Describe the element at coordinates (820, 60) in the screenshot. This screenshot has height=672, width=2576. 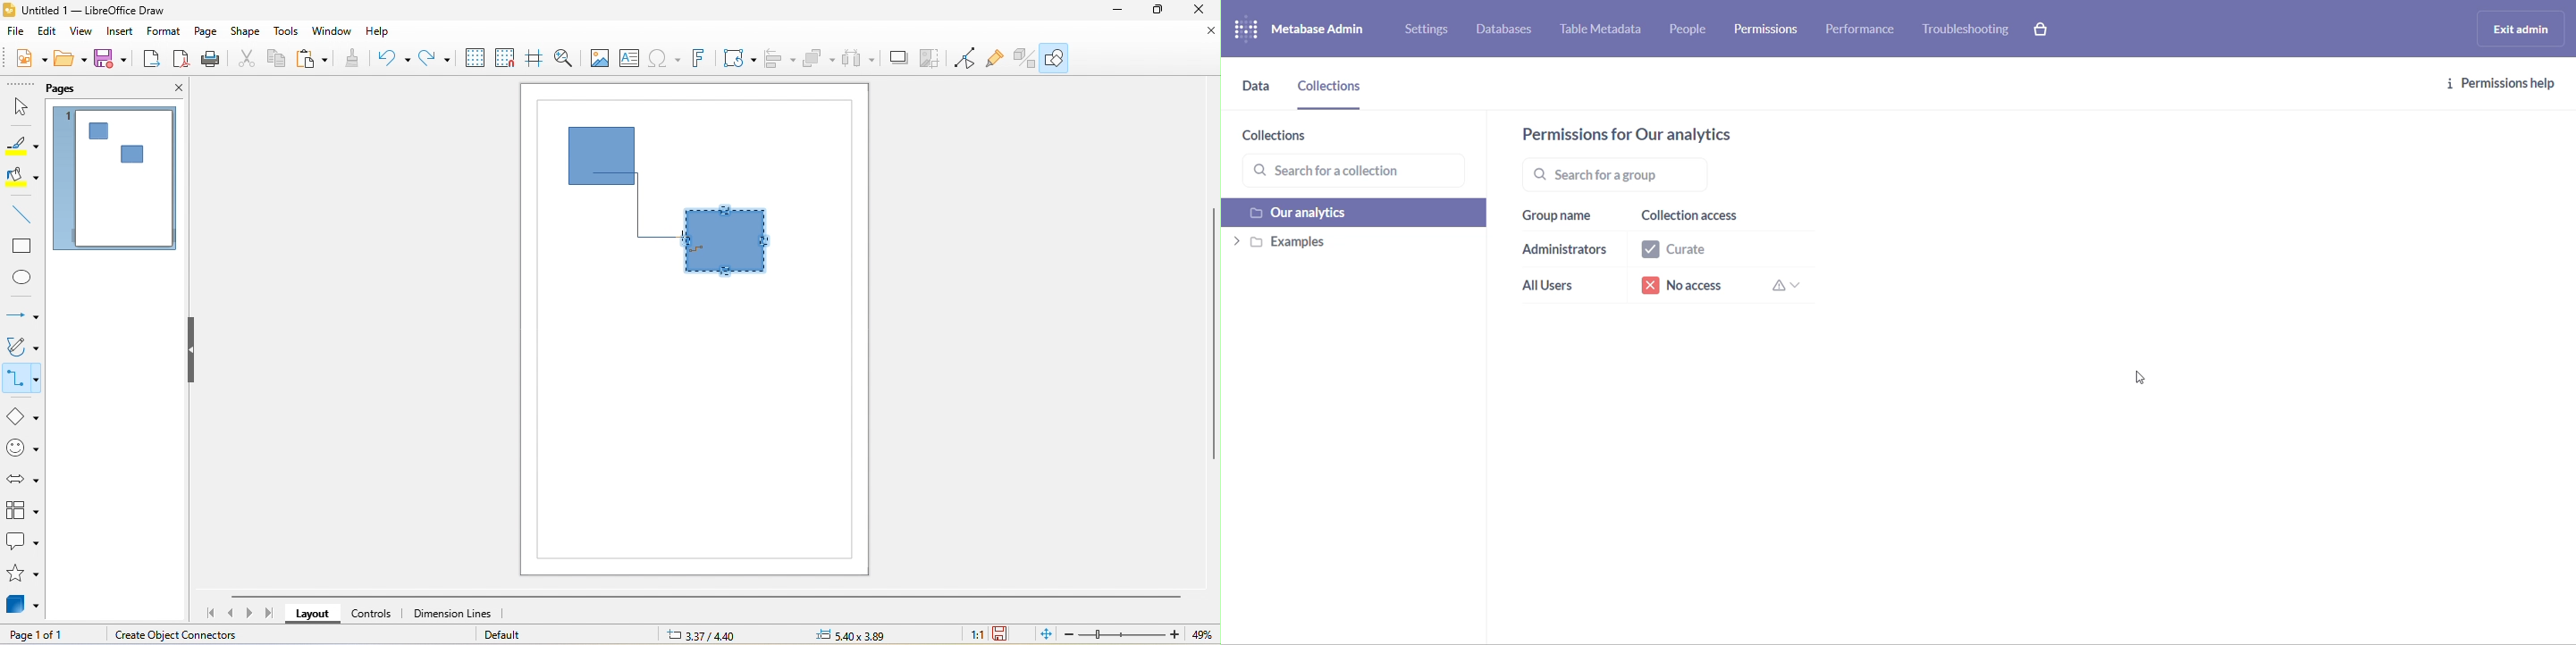
I see `arrange` at that location.